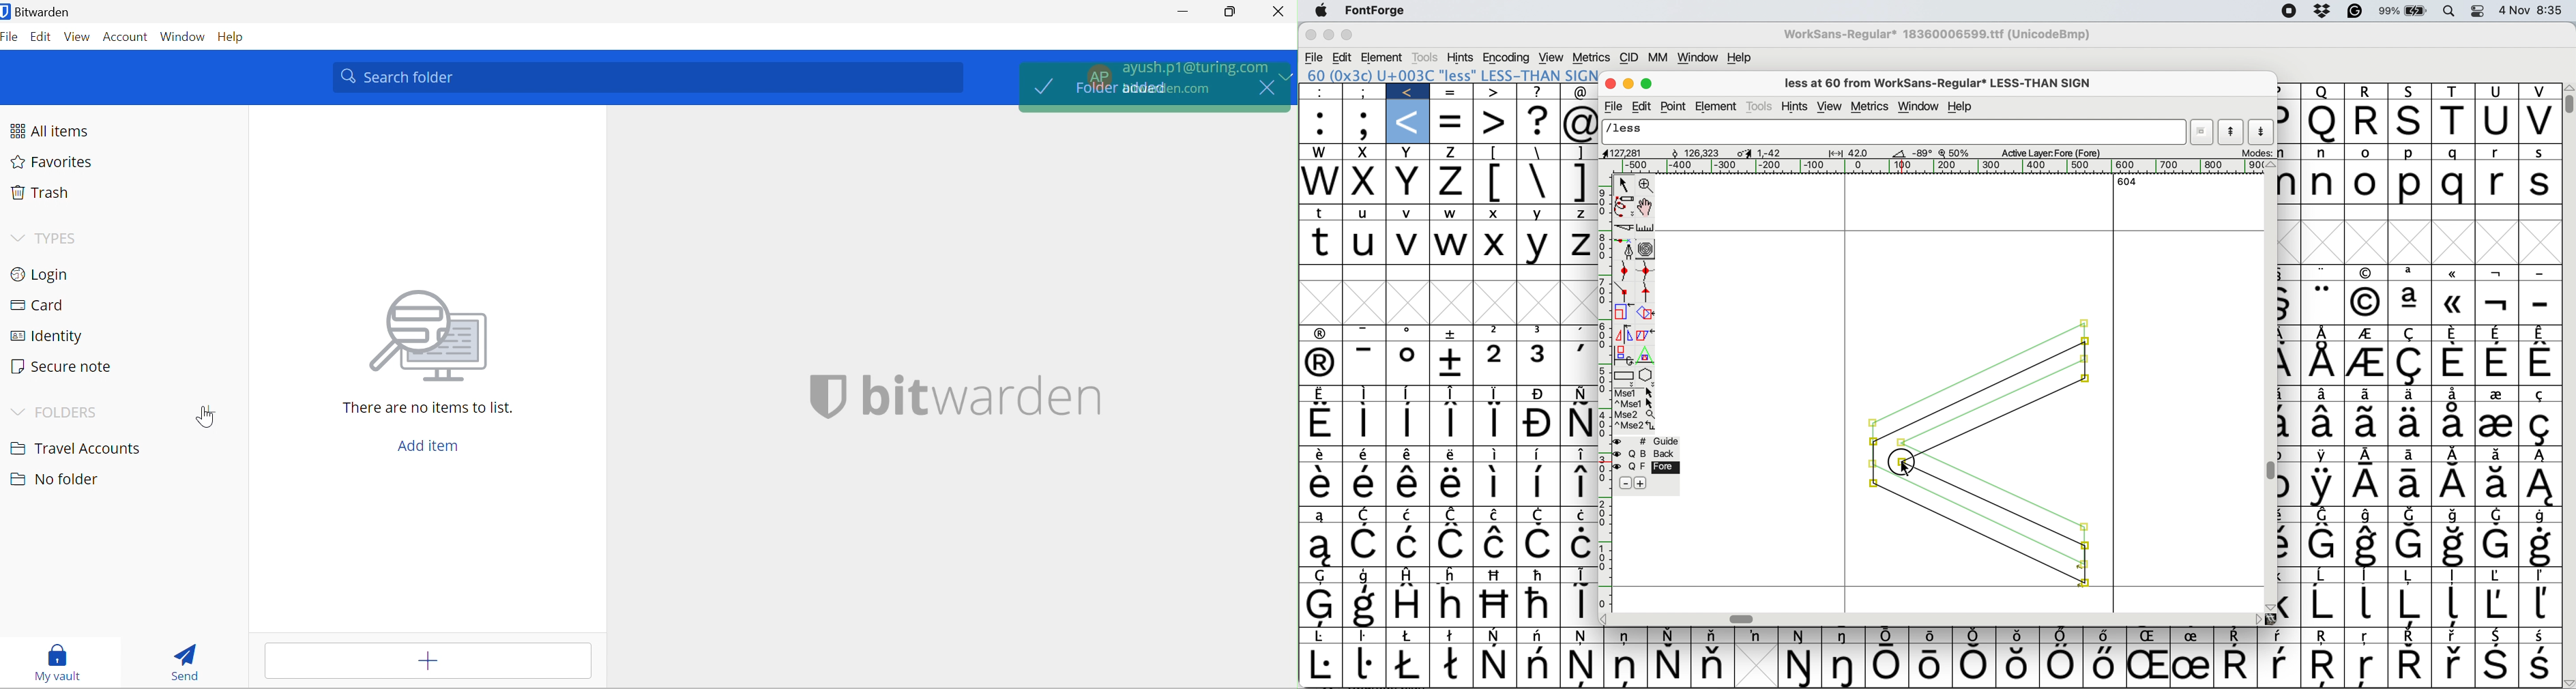 The width and height of the screenshot is (2576, 700). Describe the element at coordinates (2324, 182) in the screenshot. I see `n` at that location.